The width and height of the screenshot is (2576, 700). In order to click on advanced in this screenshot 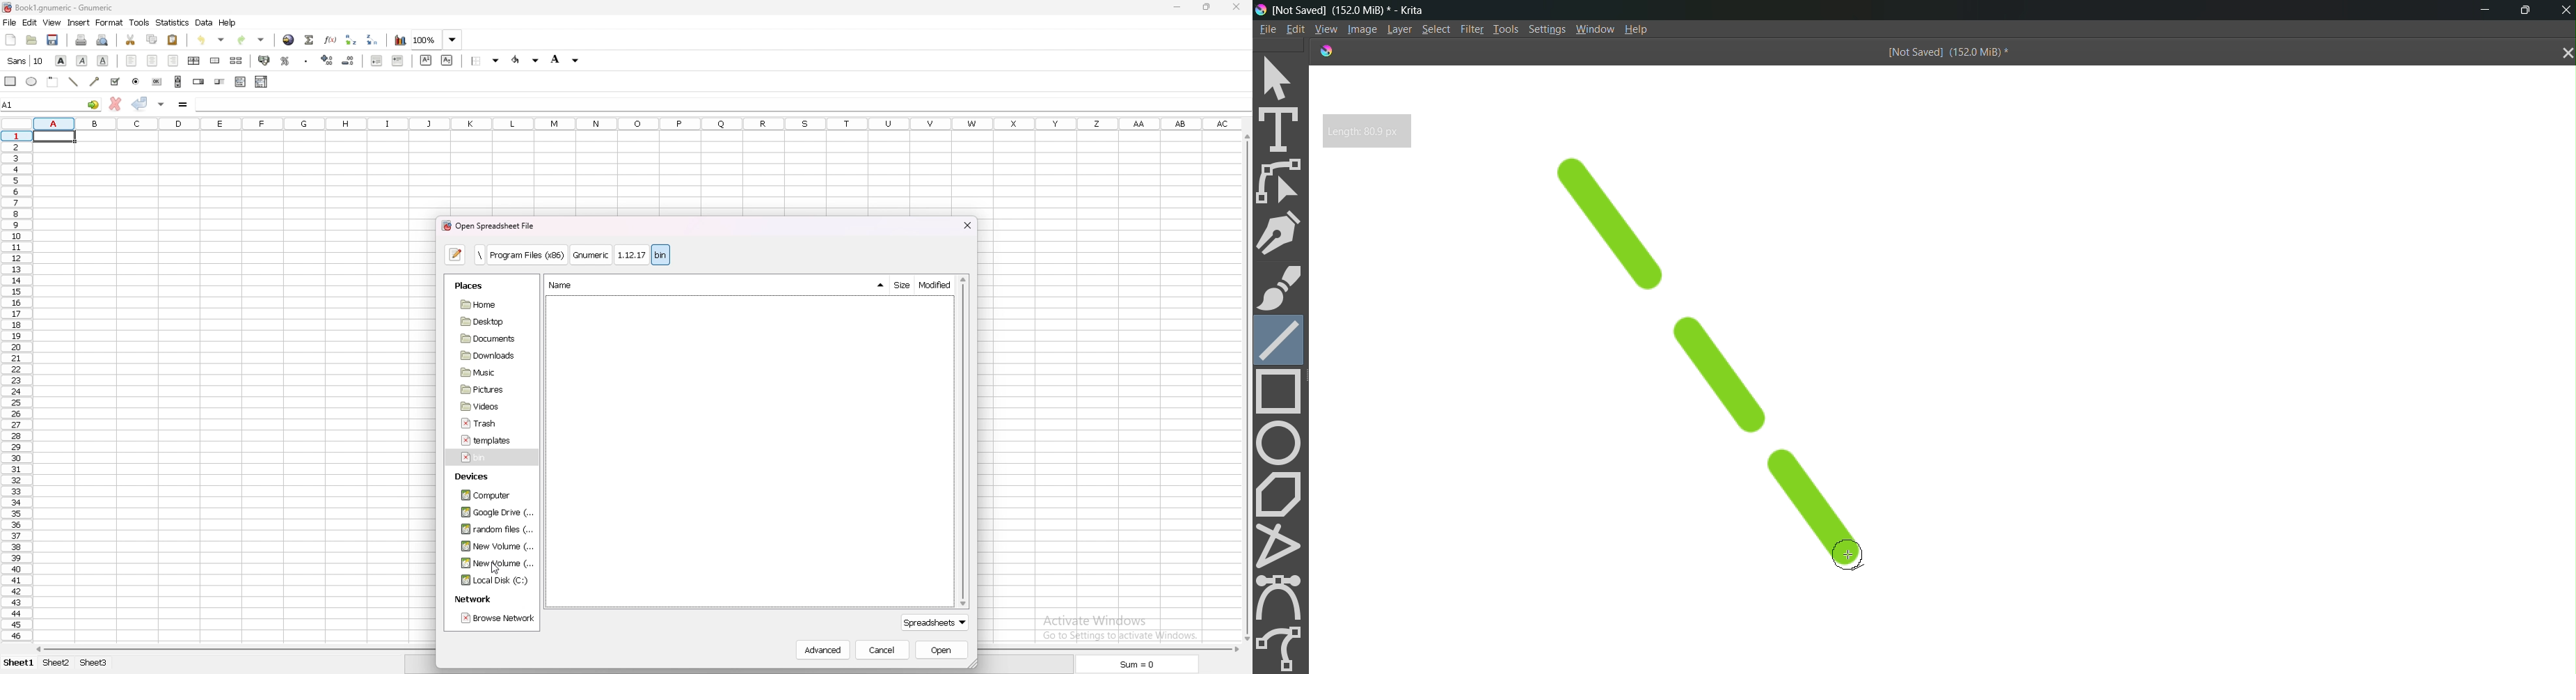, I will do `click(827, 652)`.